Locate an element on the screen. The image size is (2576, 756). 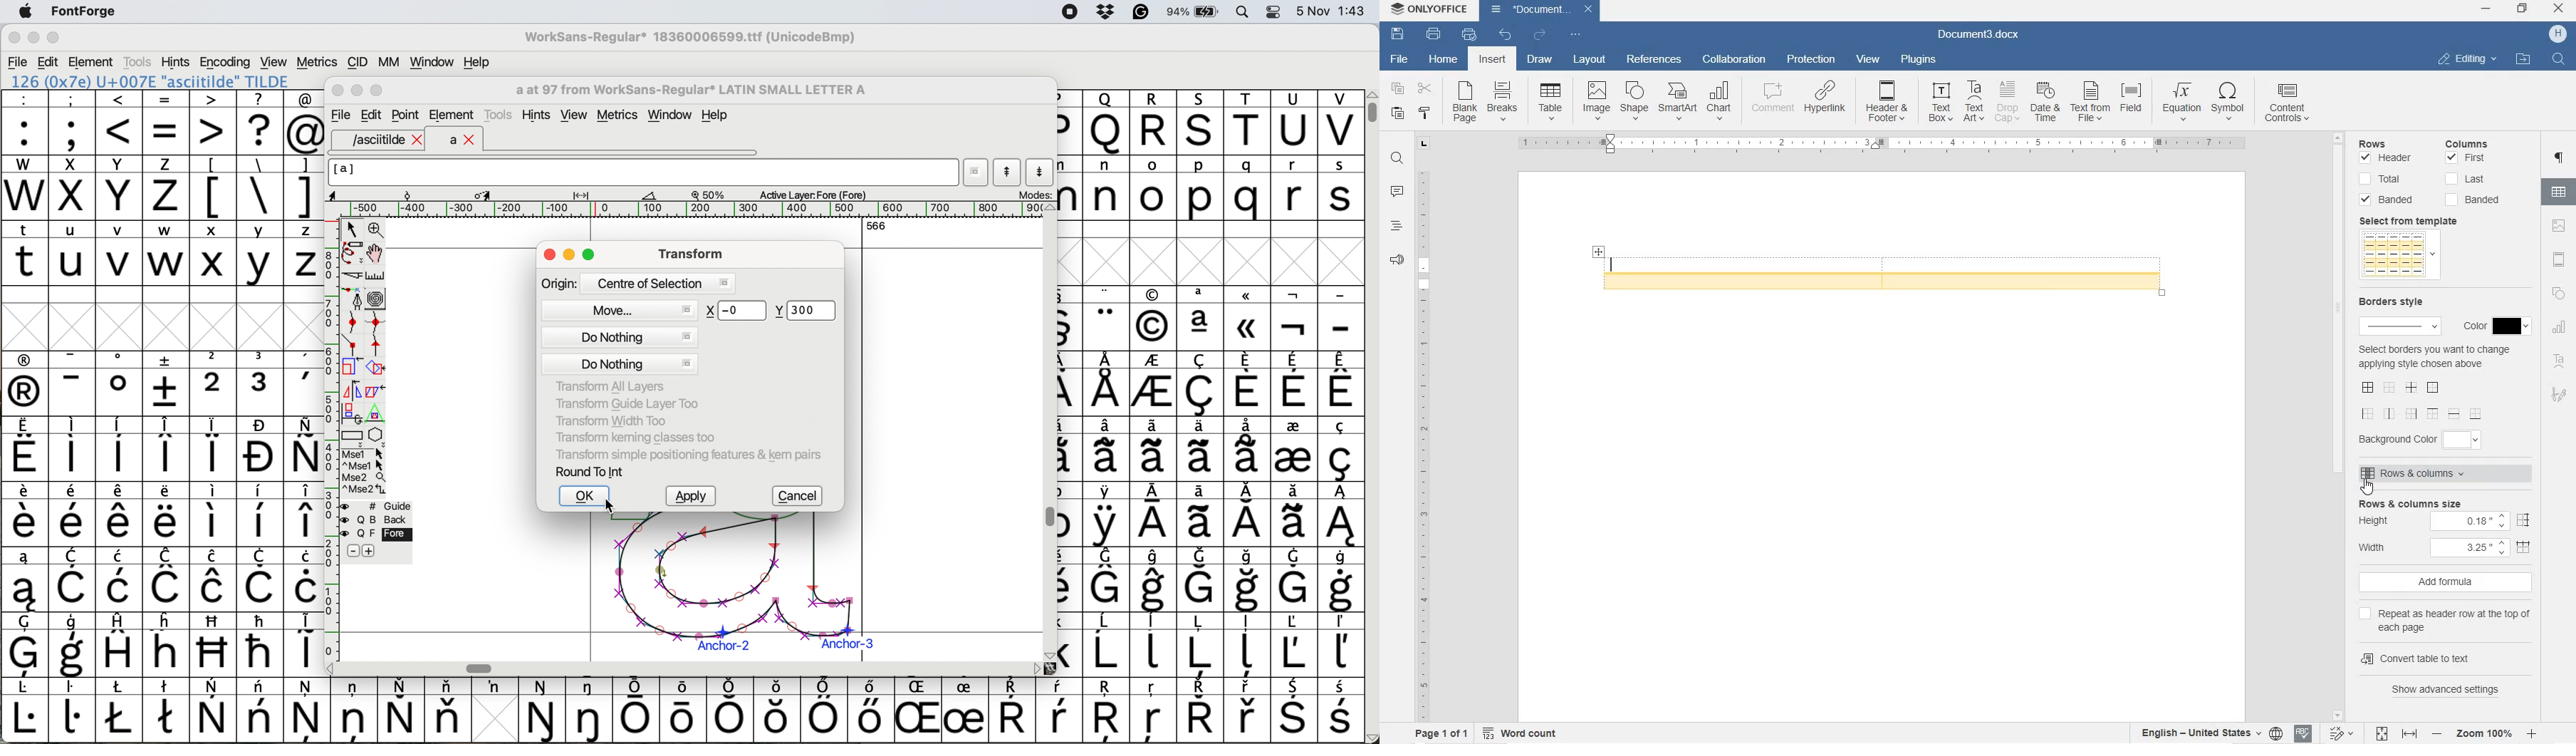
symbol is located at coordinates (1340, 515).